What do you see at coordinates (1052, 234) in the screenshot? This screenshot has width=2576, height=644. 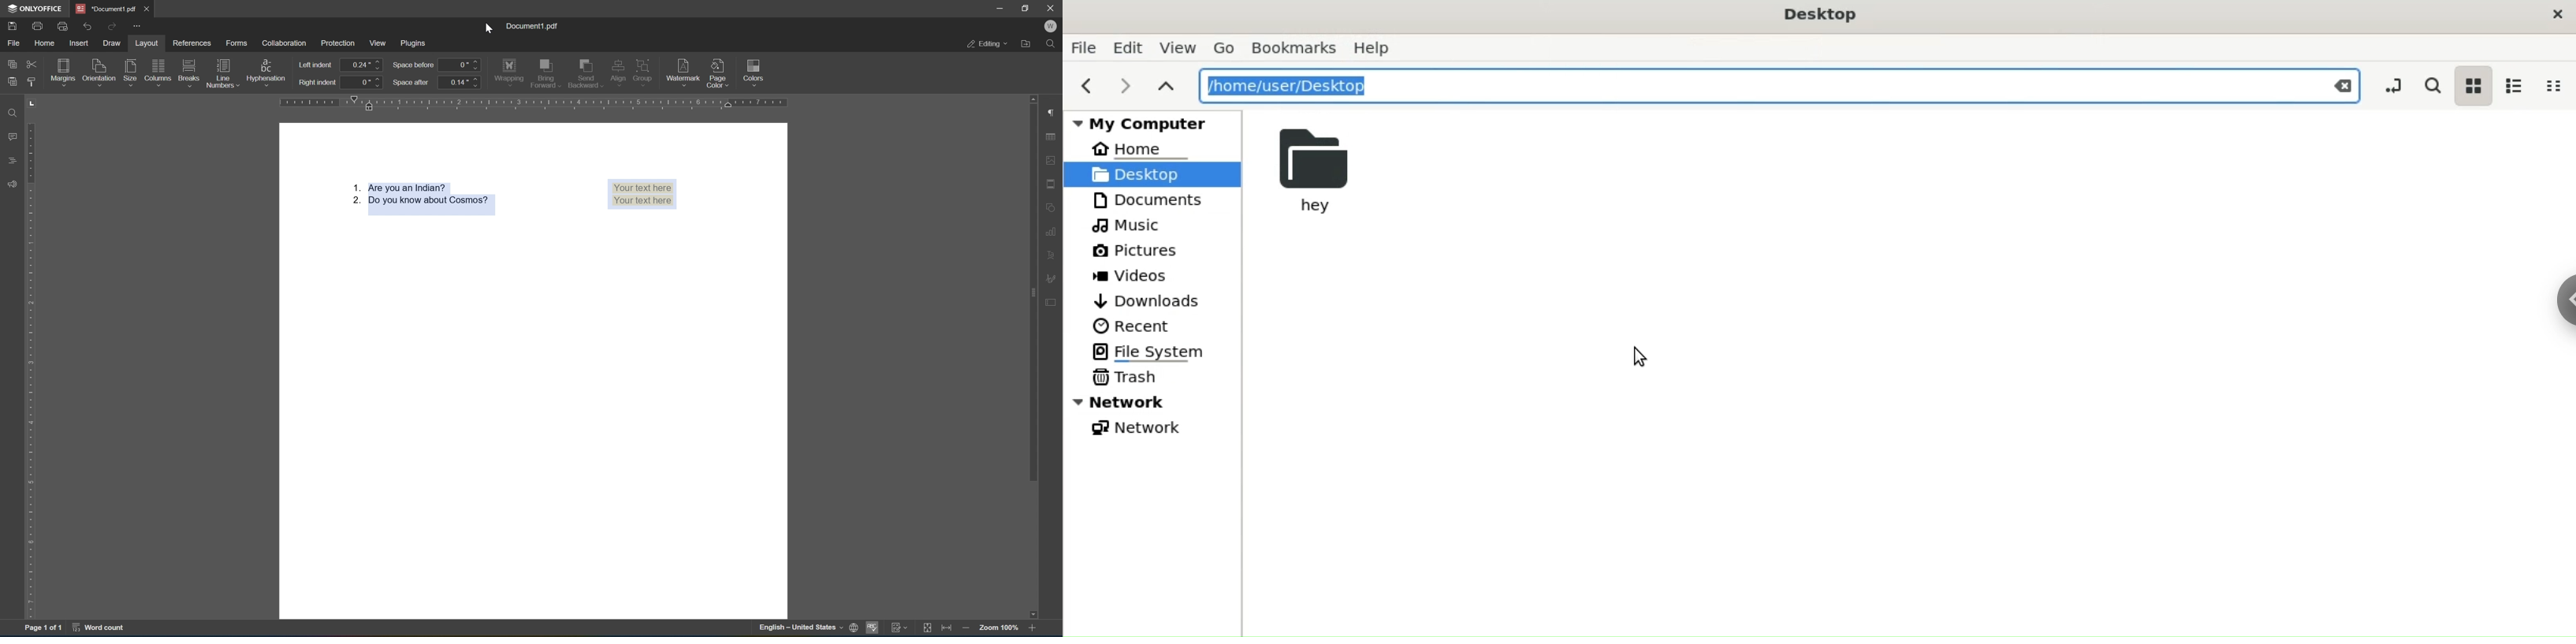 I see `chart settings` at bounding box center [1052, 234].